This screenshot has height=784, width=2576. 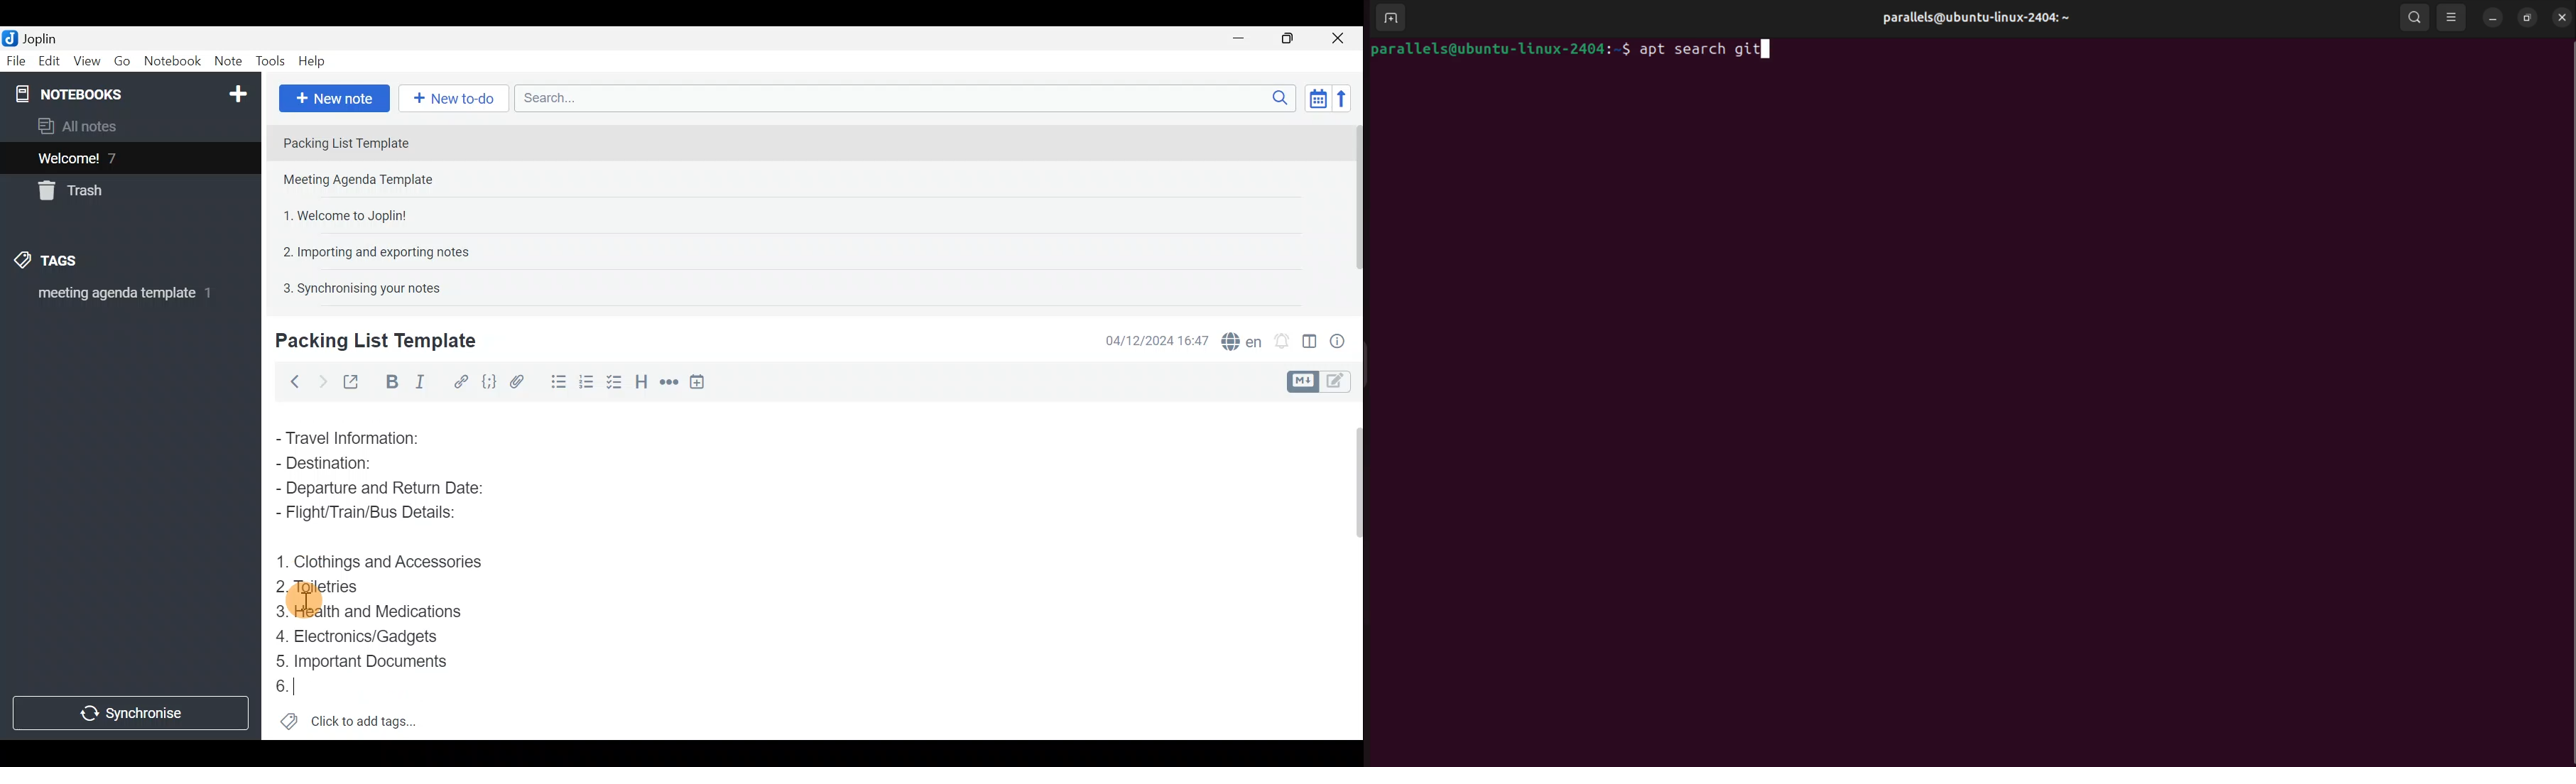 What do you see at coordinates (643, 380) in the screenshot?
I see `Heading` at bounding box center [643, 380].